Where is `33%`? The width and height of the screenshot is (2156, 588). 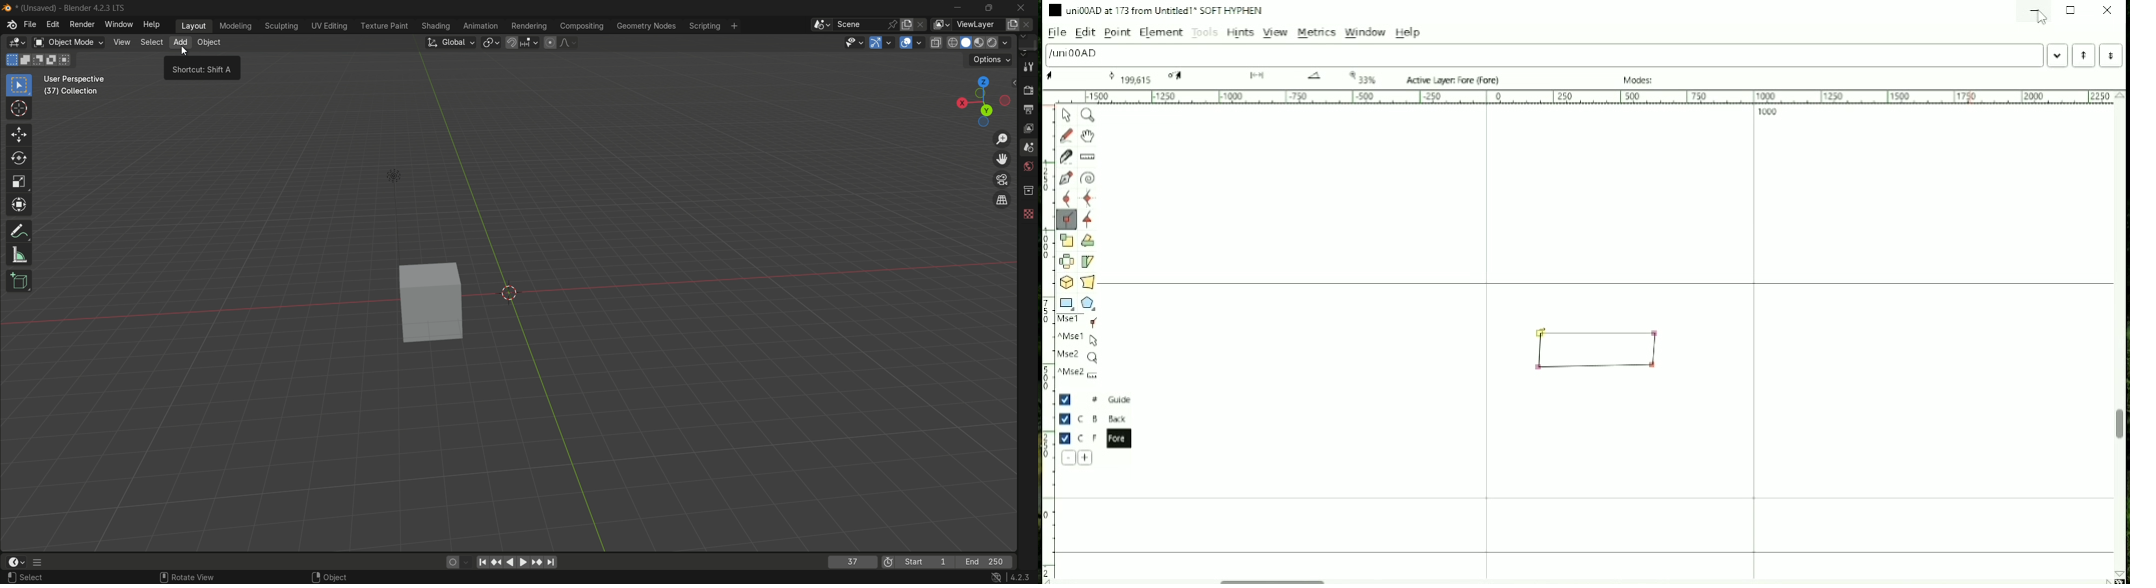 33% is located at coordinates (1364, 77).